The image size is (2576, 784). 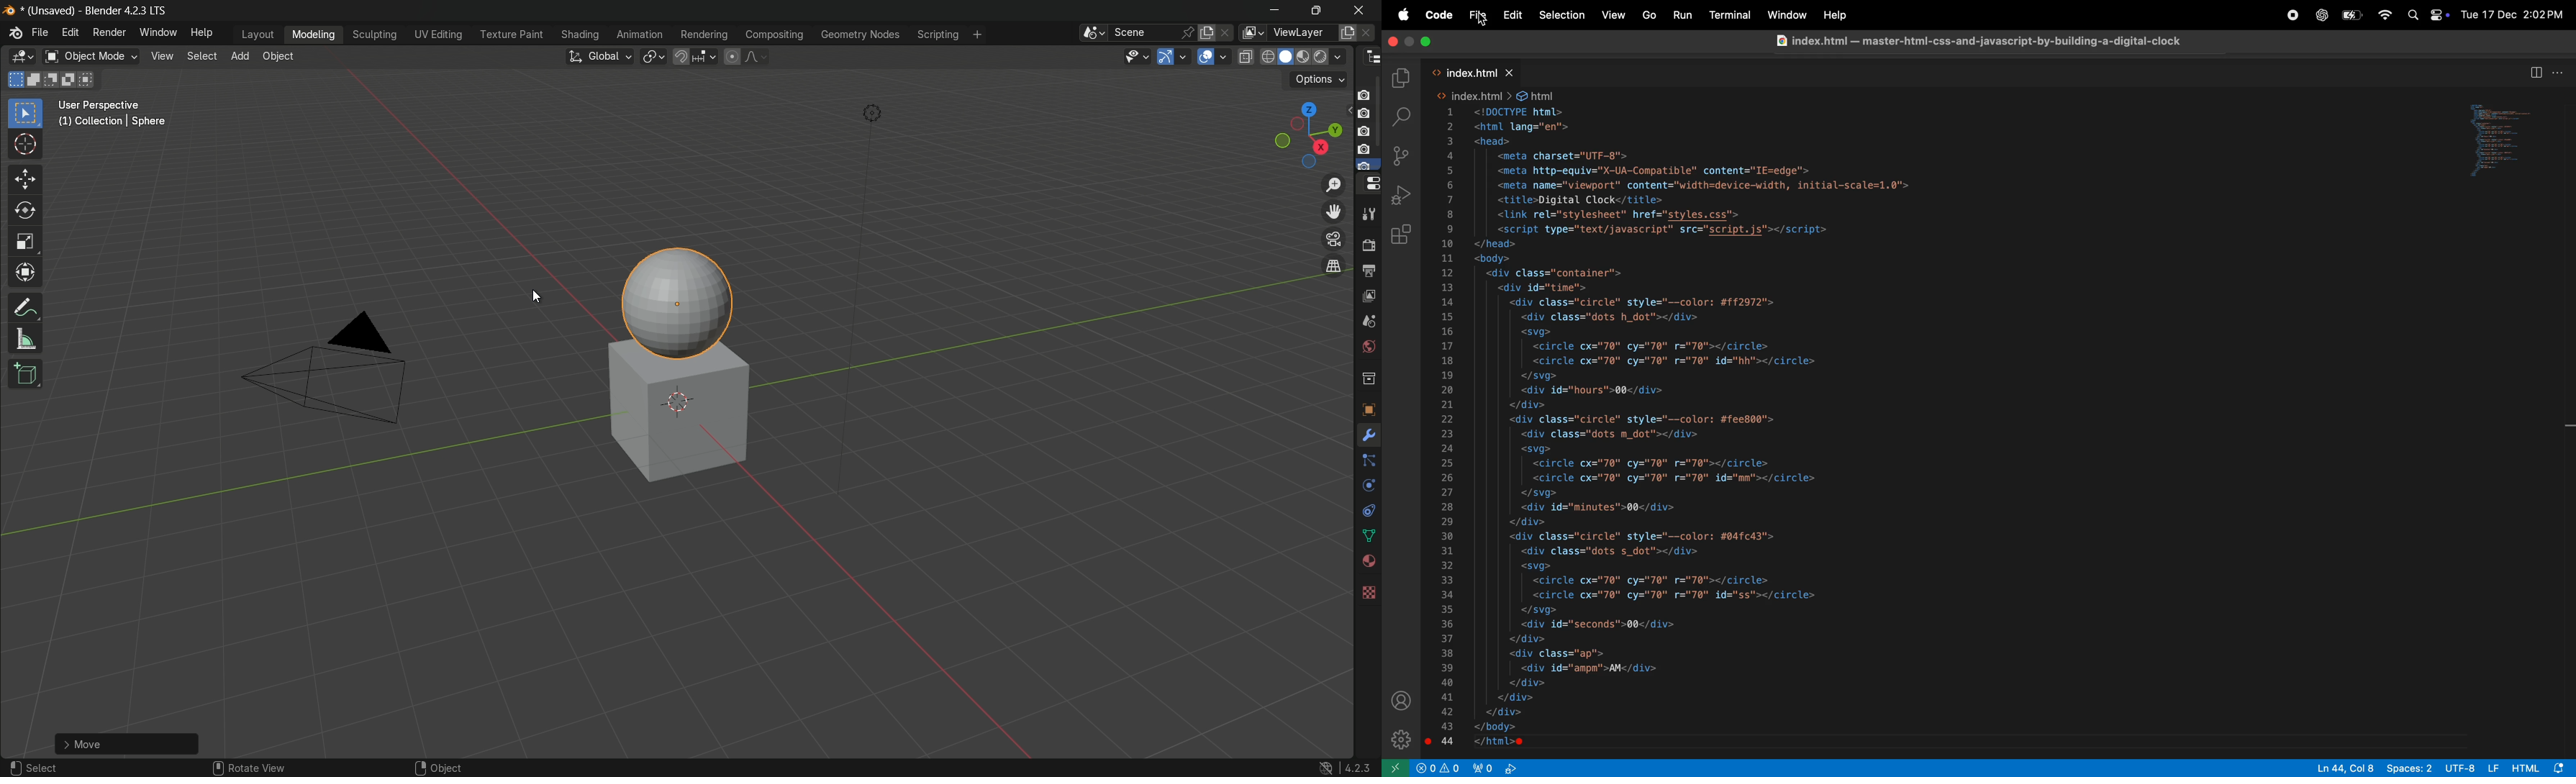 What do you see at coordinates (580, 35) in the screenshot?
I see `shading menu` at bounding box center [580, 35].